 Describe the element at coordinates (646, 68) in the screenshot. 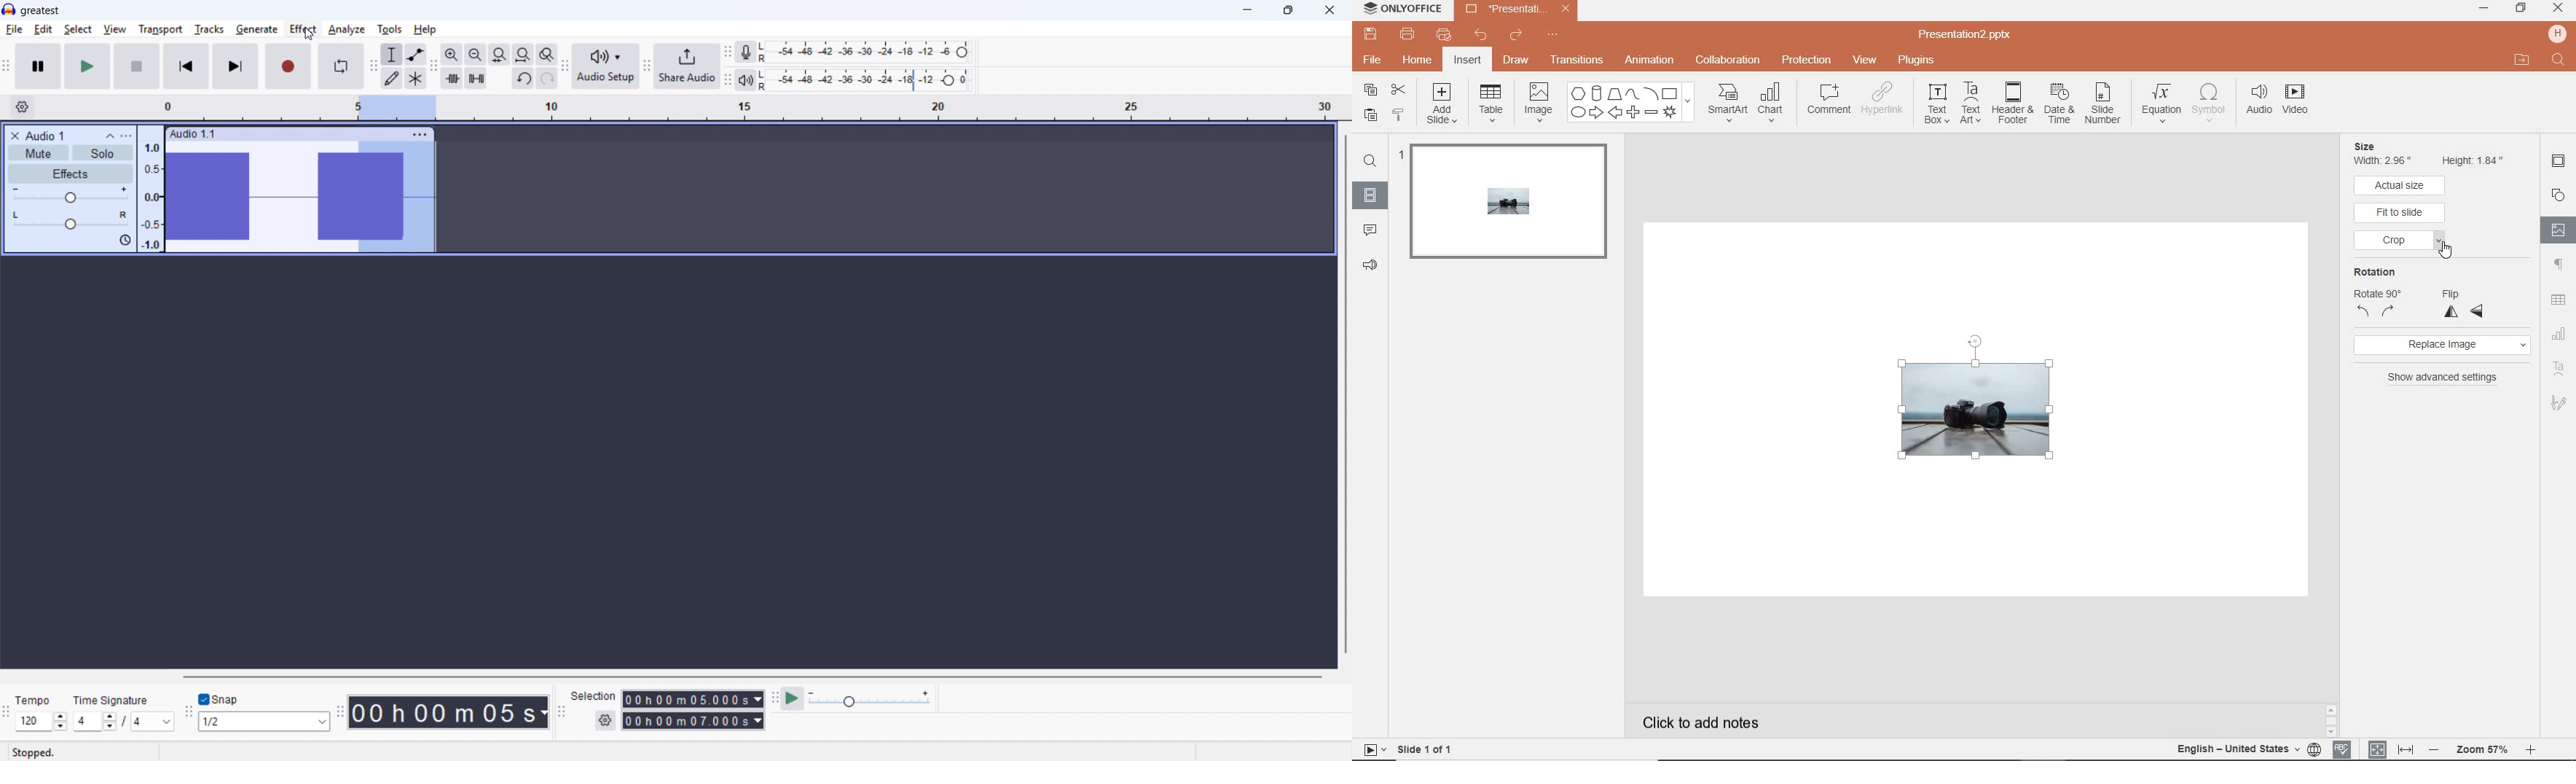

I see `` at that location.